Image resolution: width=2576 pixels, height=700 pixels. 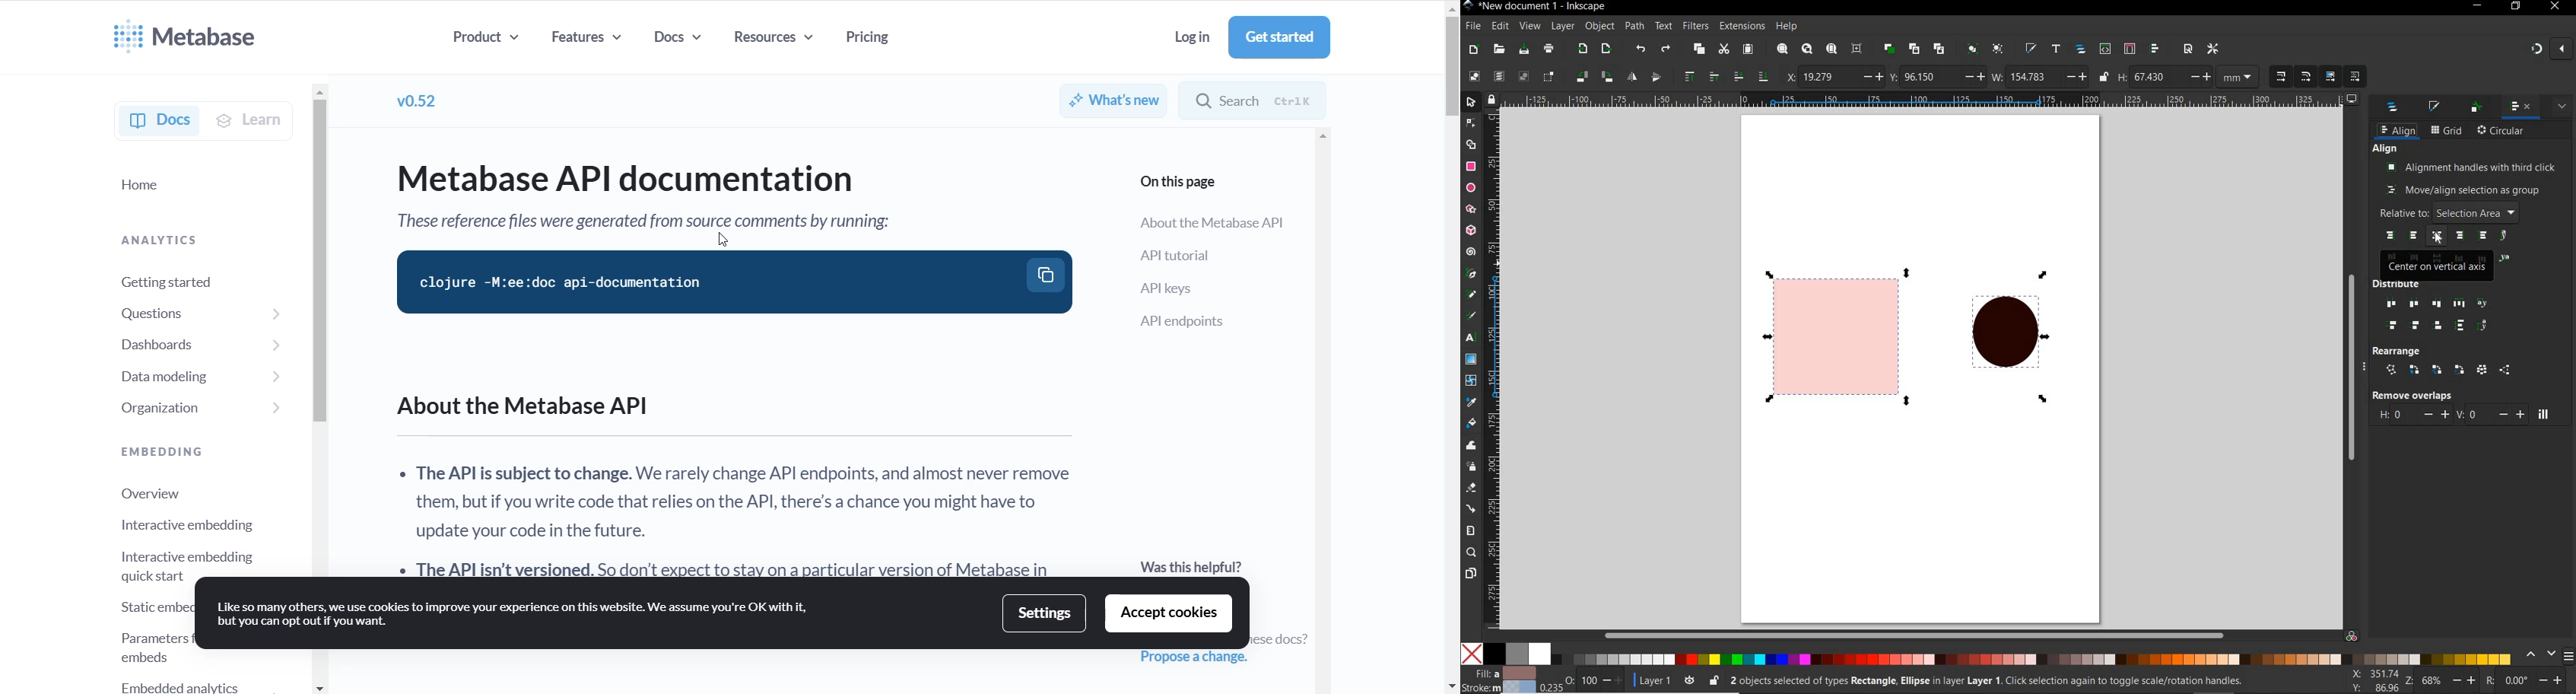 I want to click on deselect, so click(x=1523, y=78).